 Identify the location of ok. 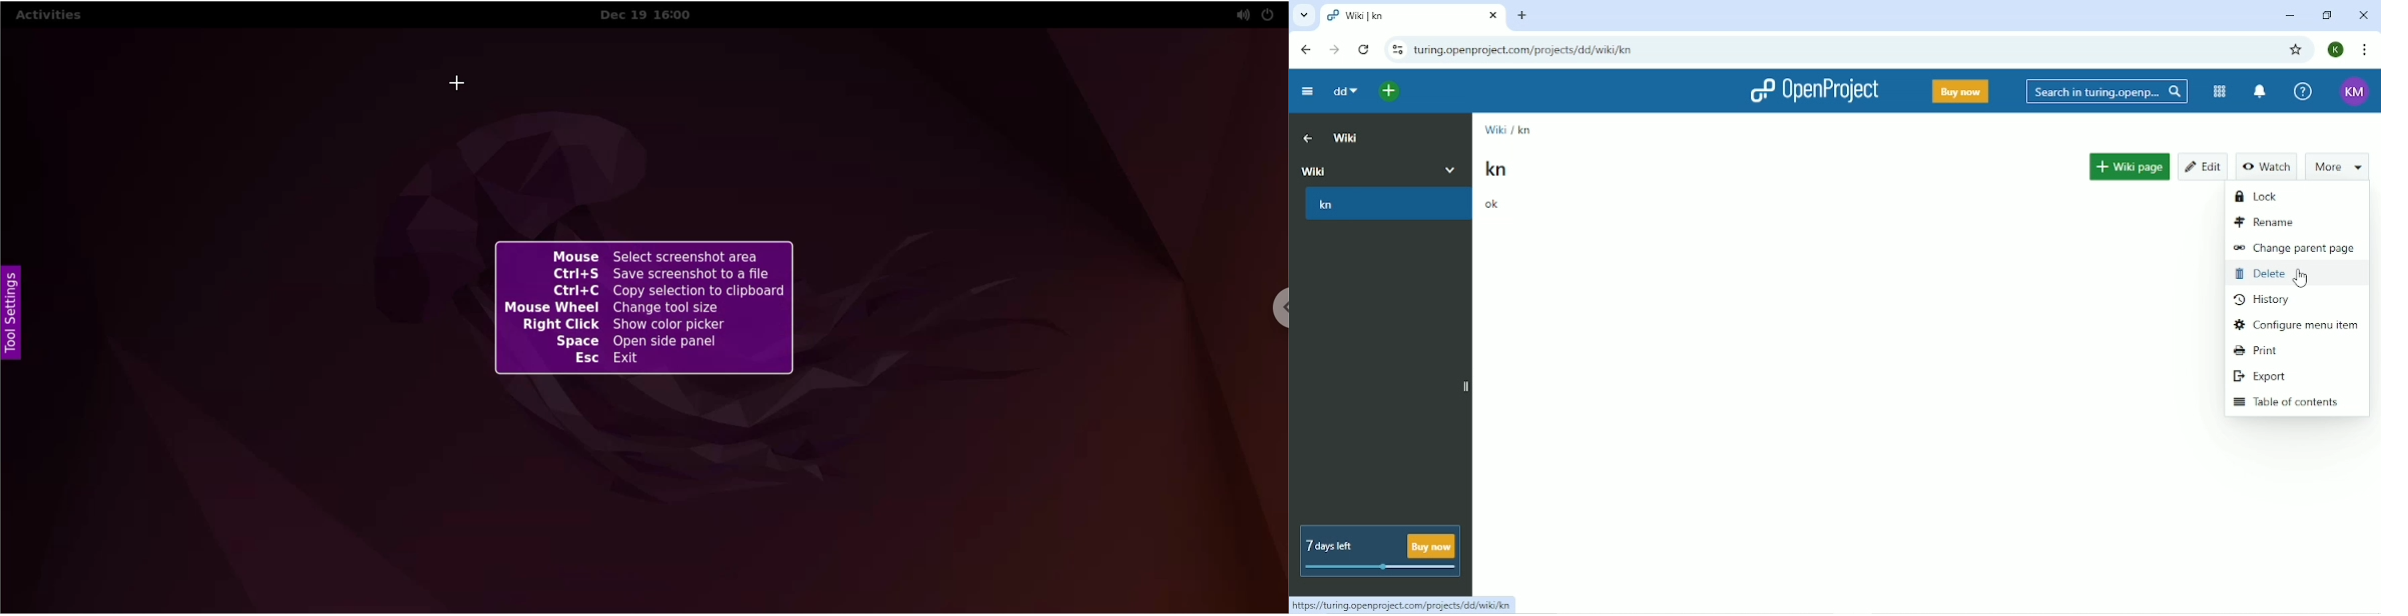
(1492, 205).